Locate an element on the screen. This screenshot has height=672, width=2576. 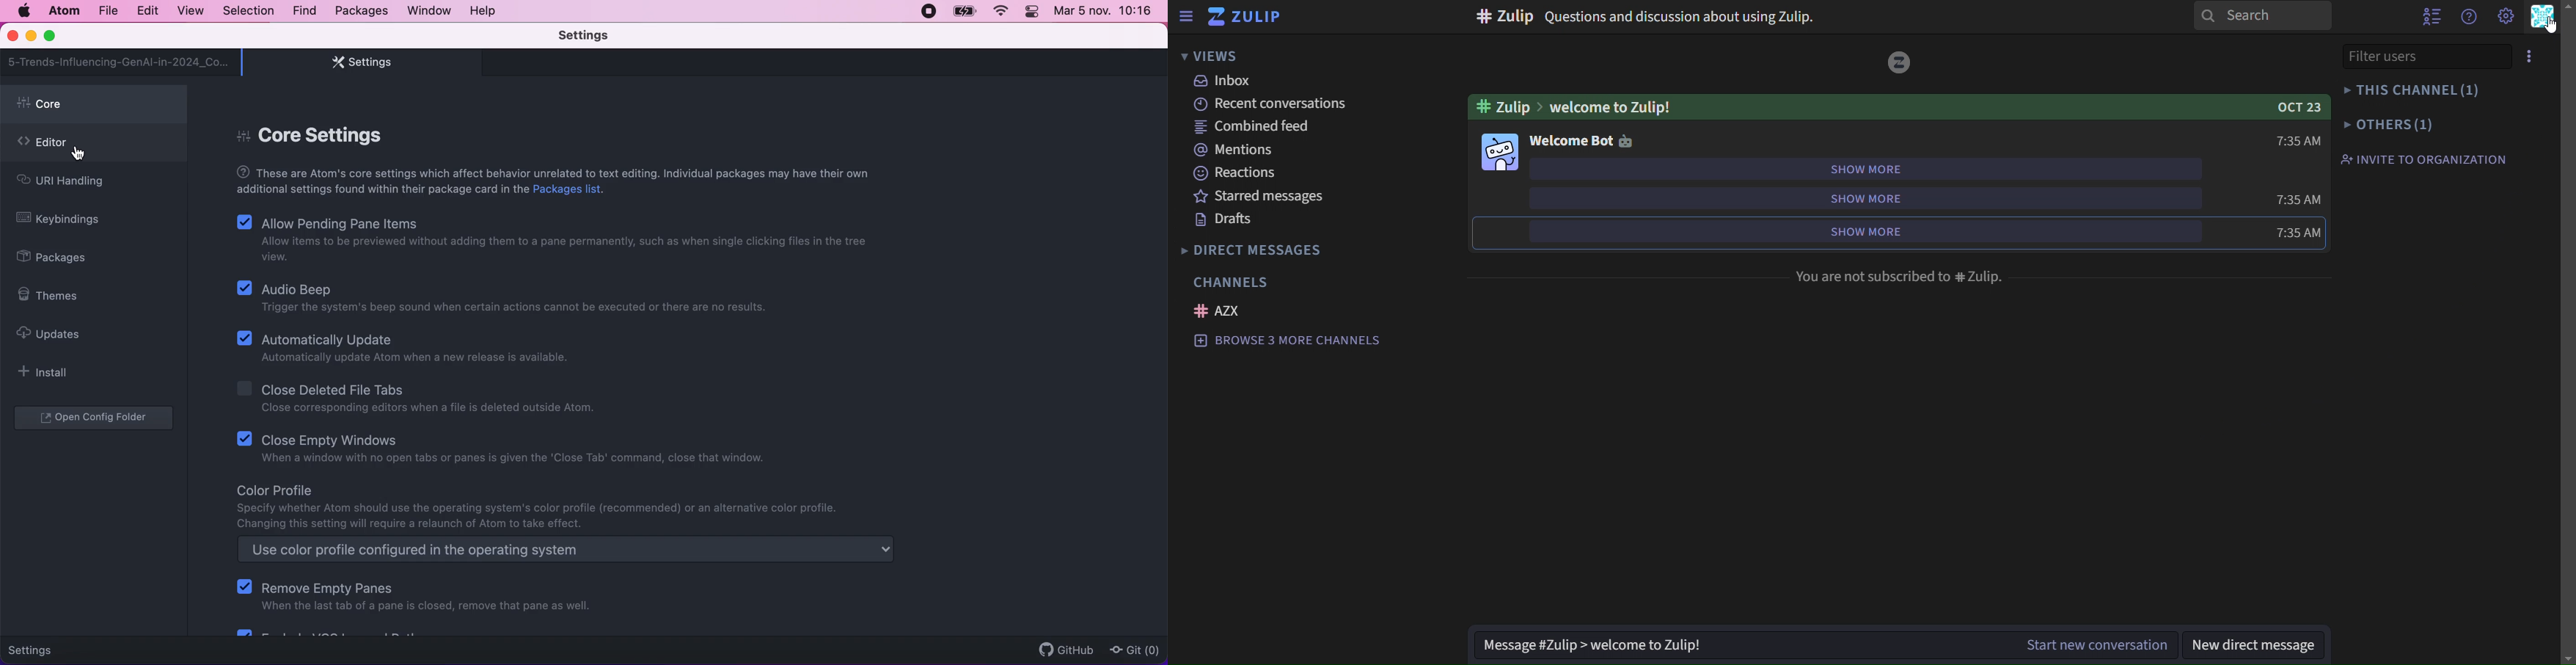
zulip is located at coordinates (1245, 18).